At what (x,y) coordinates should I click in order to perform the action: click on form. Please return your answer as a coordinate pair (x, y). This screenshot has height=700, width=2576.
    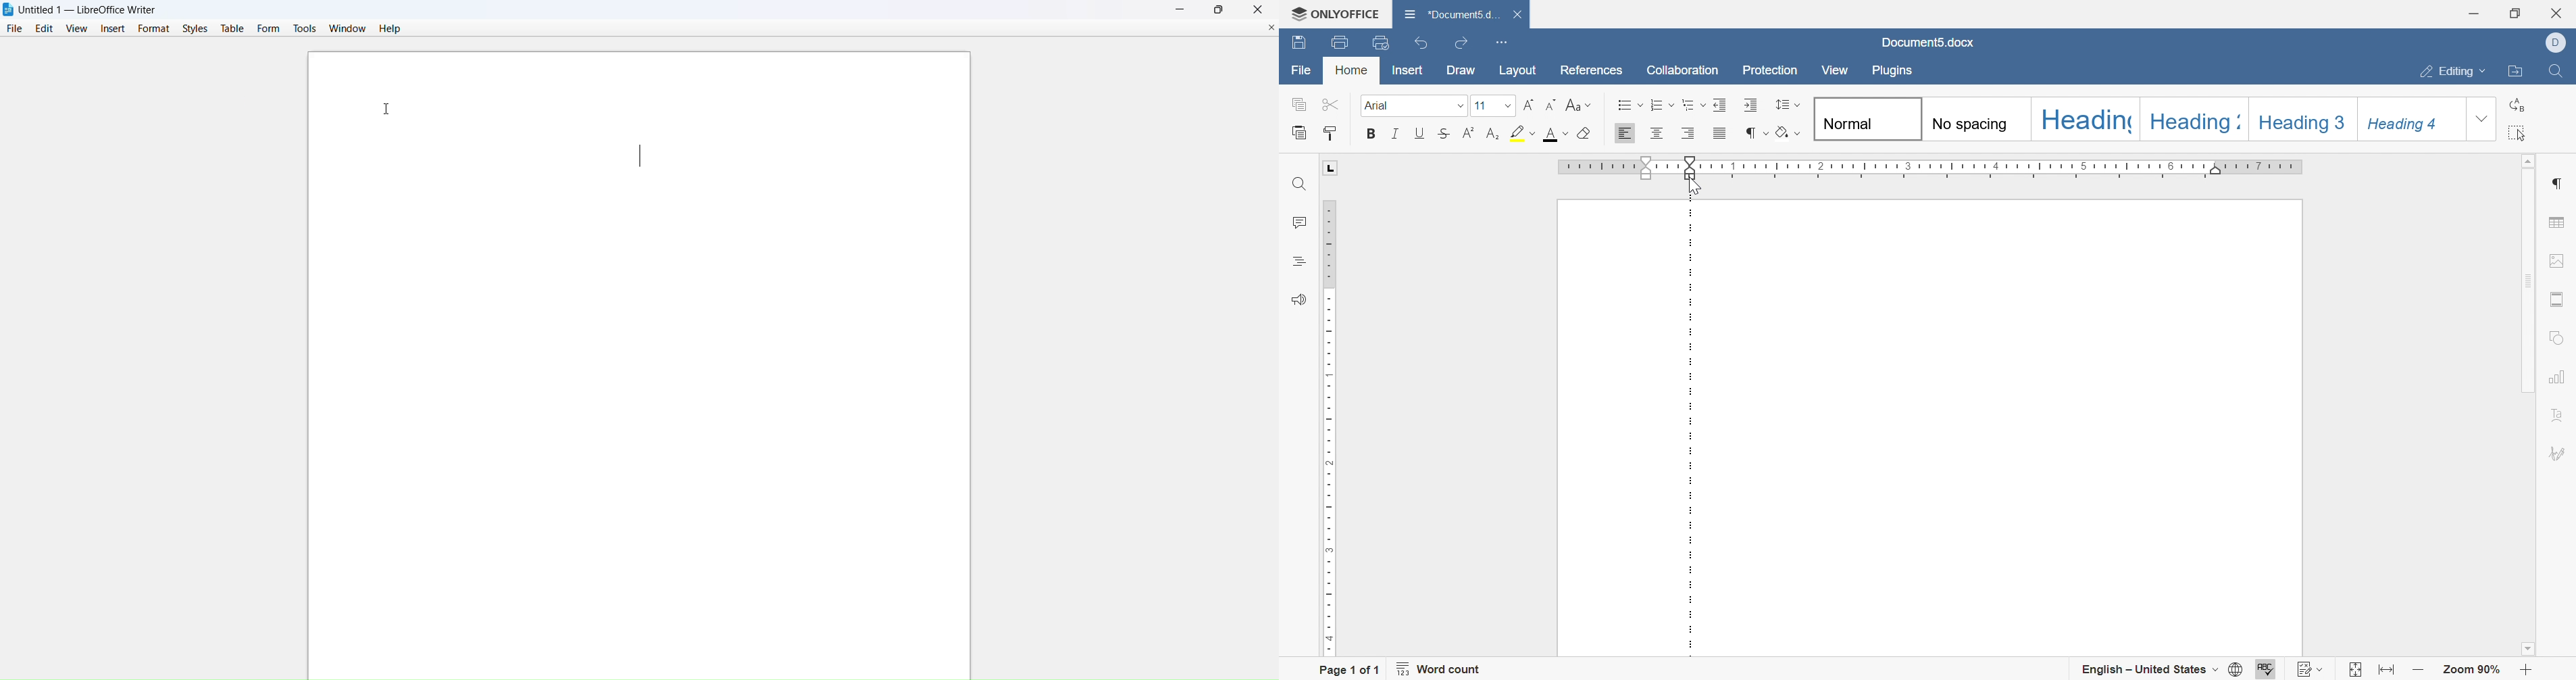
    Looking at the image, I should click on (270, 28).